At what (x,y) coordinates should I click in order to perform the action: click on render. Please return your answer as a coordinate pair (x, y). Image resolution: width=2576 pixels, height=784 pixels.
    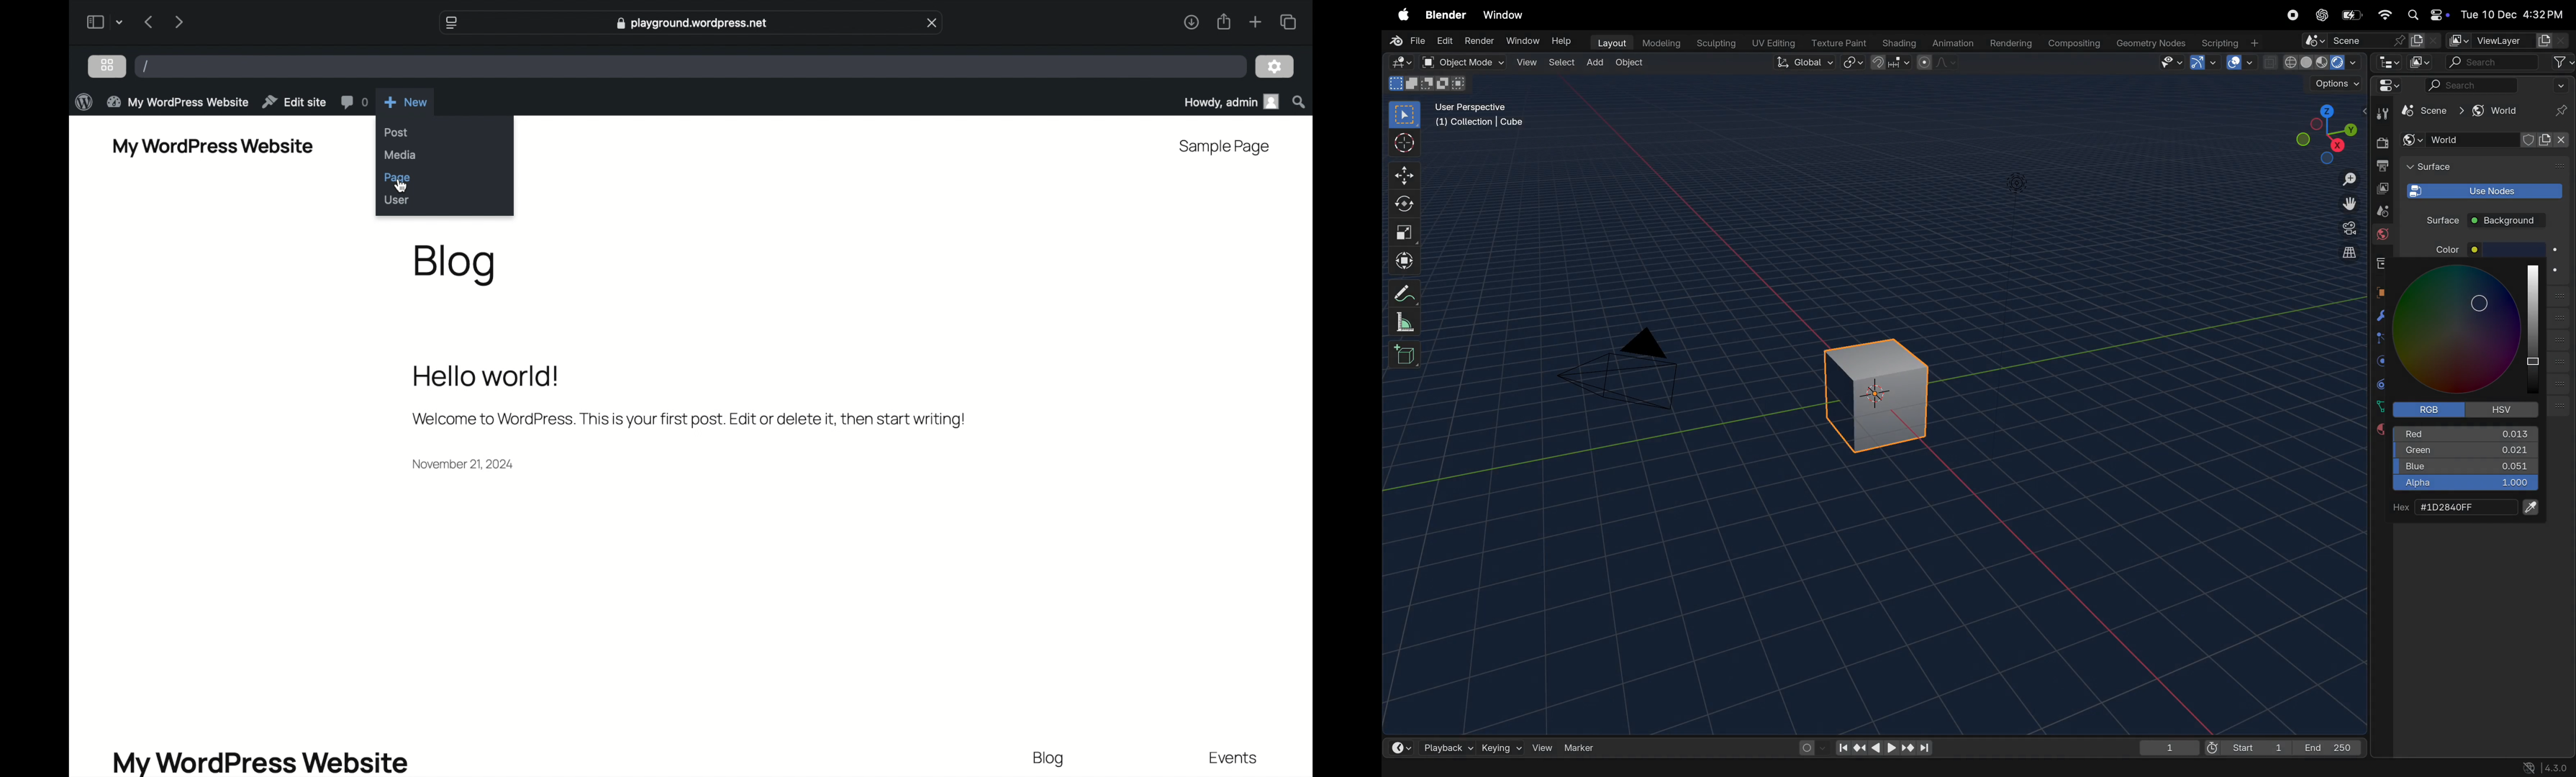
    Looking at the image, I should click on (1479, 42).